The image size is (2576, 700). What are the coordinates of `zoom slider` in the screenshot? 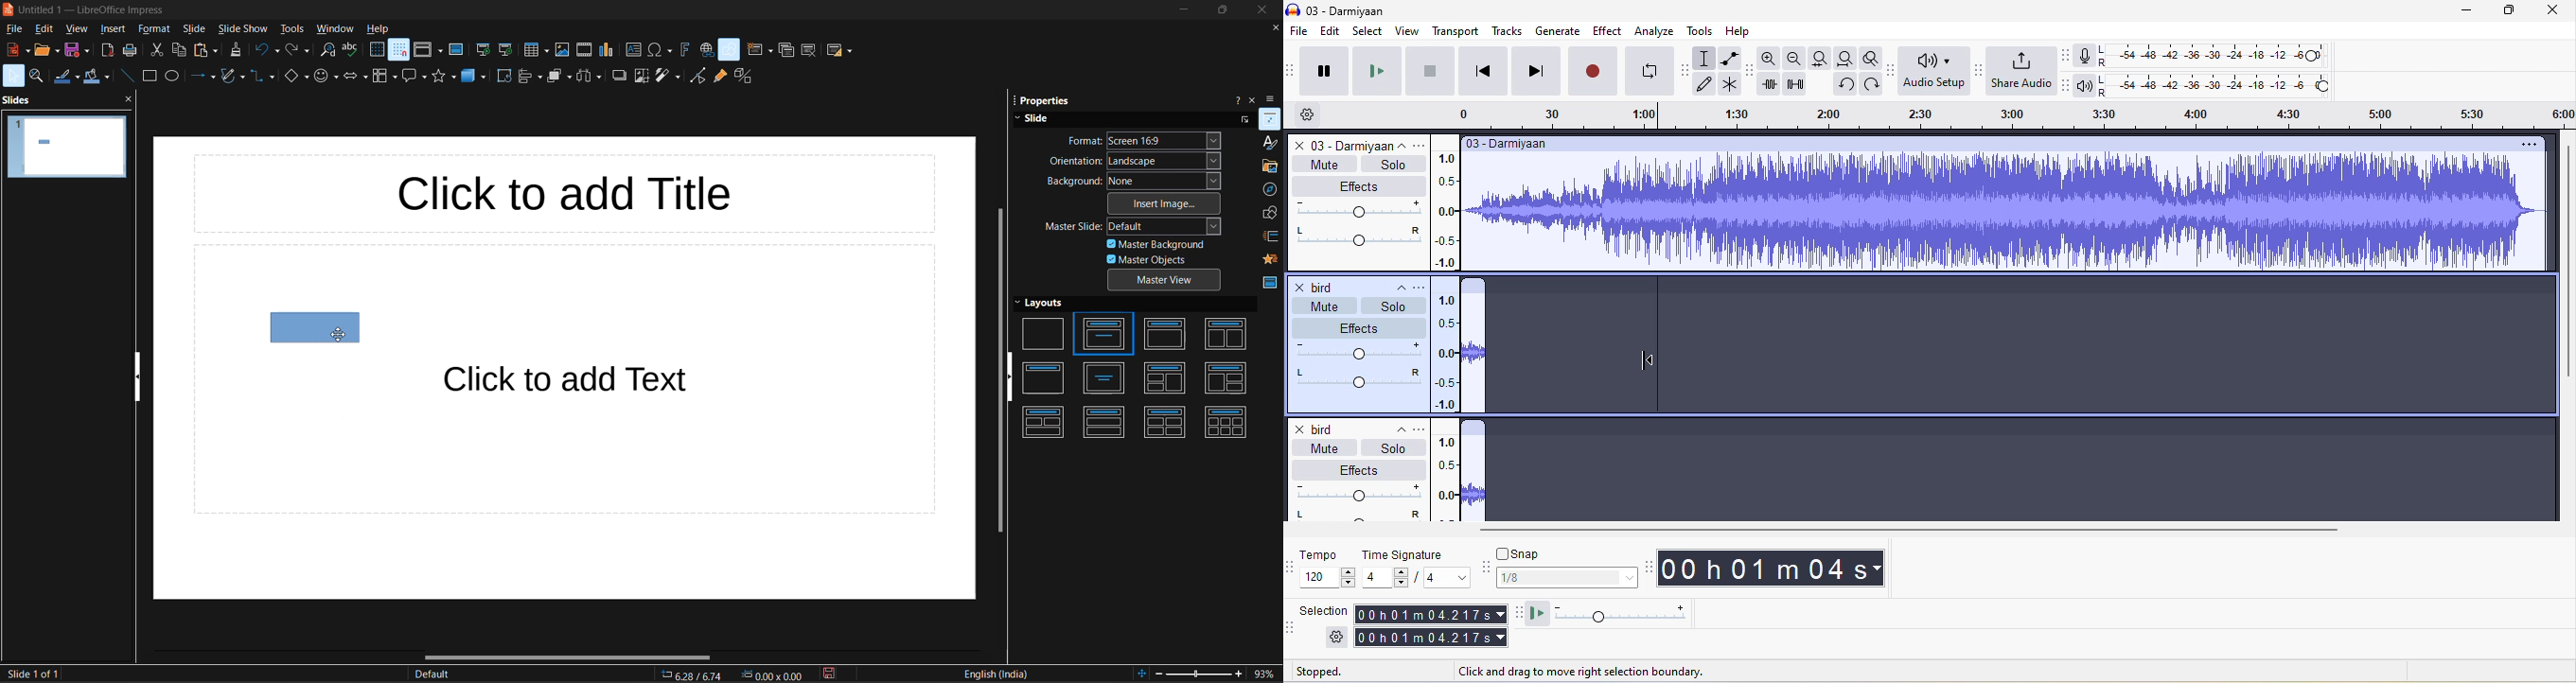 It's located at (1201, 675).